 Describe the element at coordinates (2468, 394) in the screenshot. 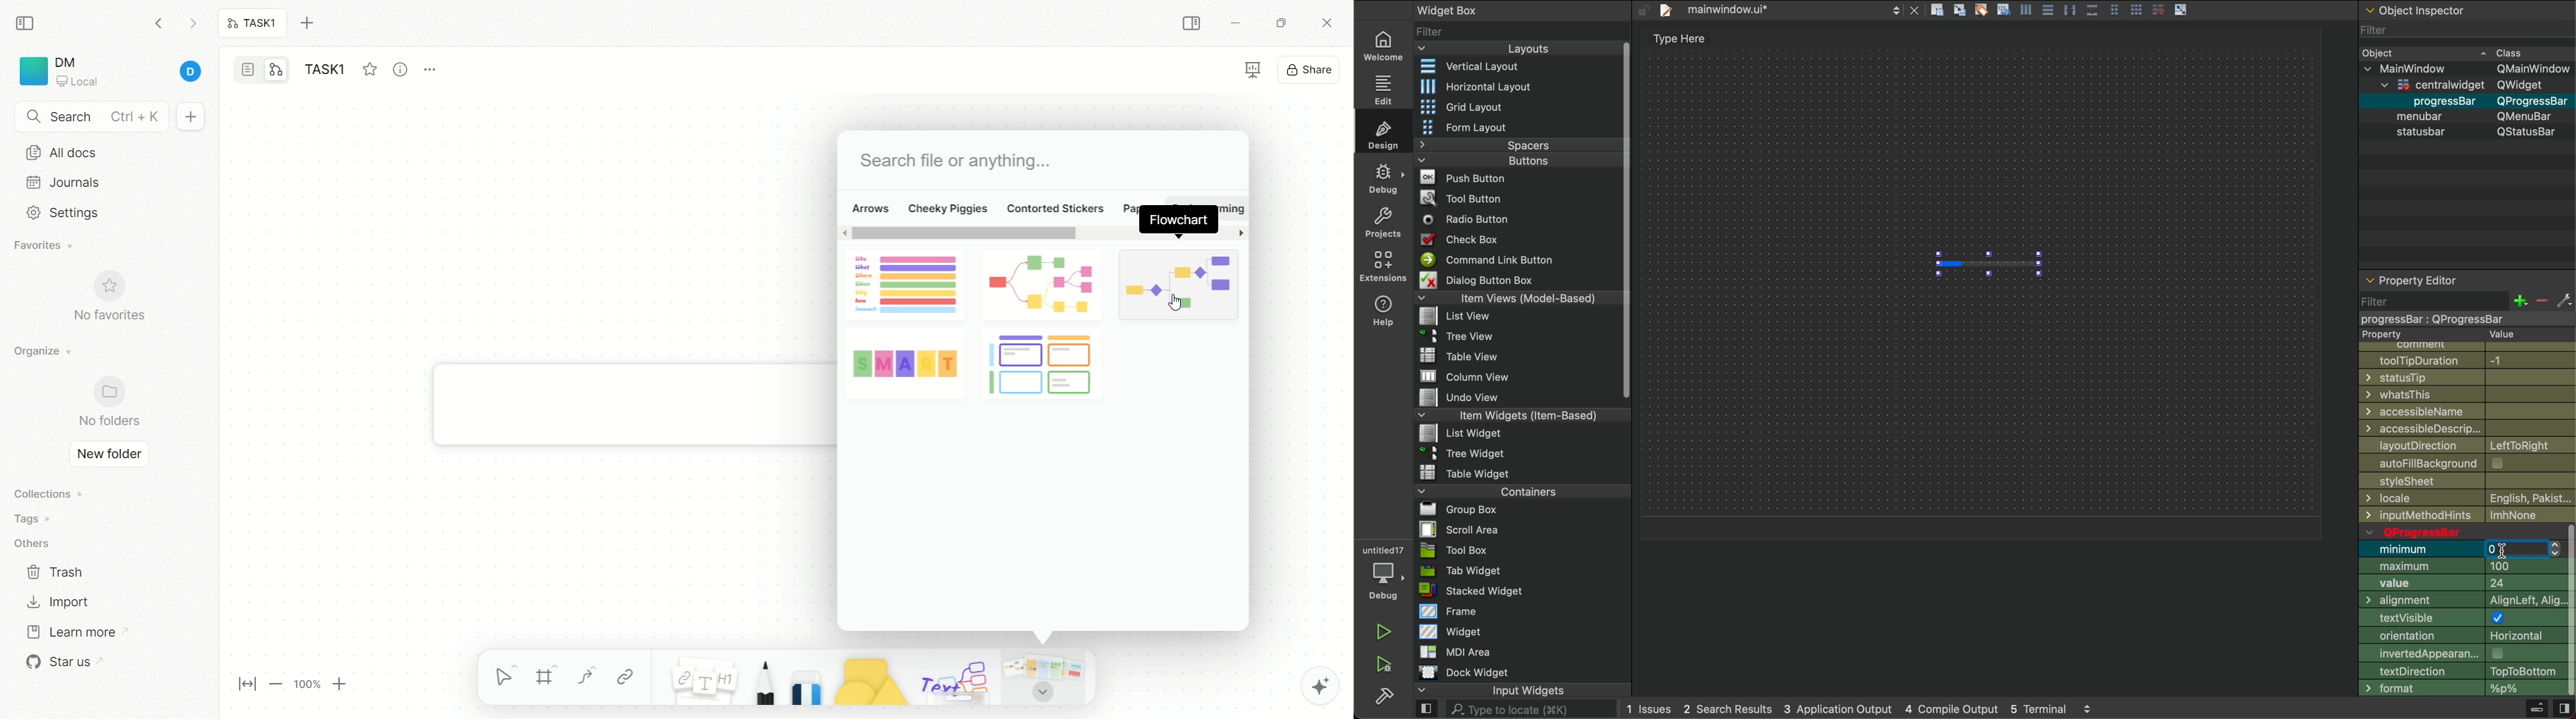

I see `whatsthis` at that location.